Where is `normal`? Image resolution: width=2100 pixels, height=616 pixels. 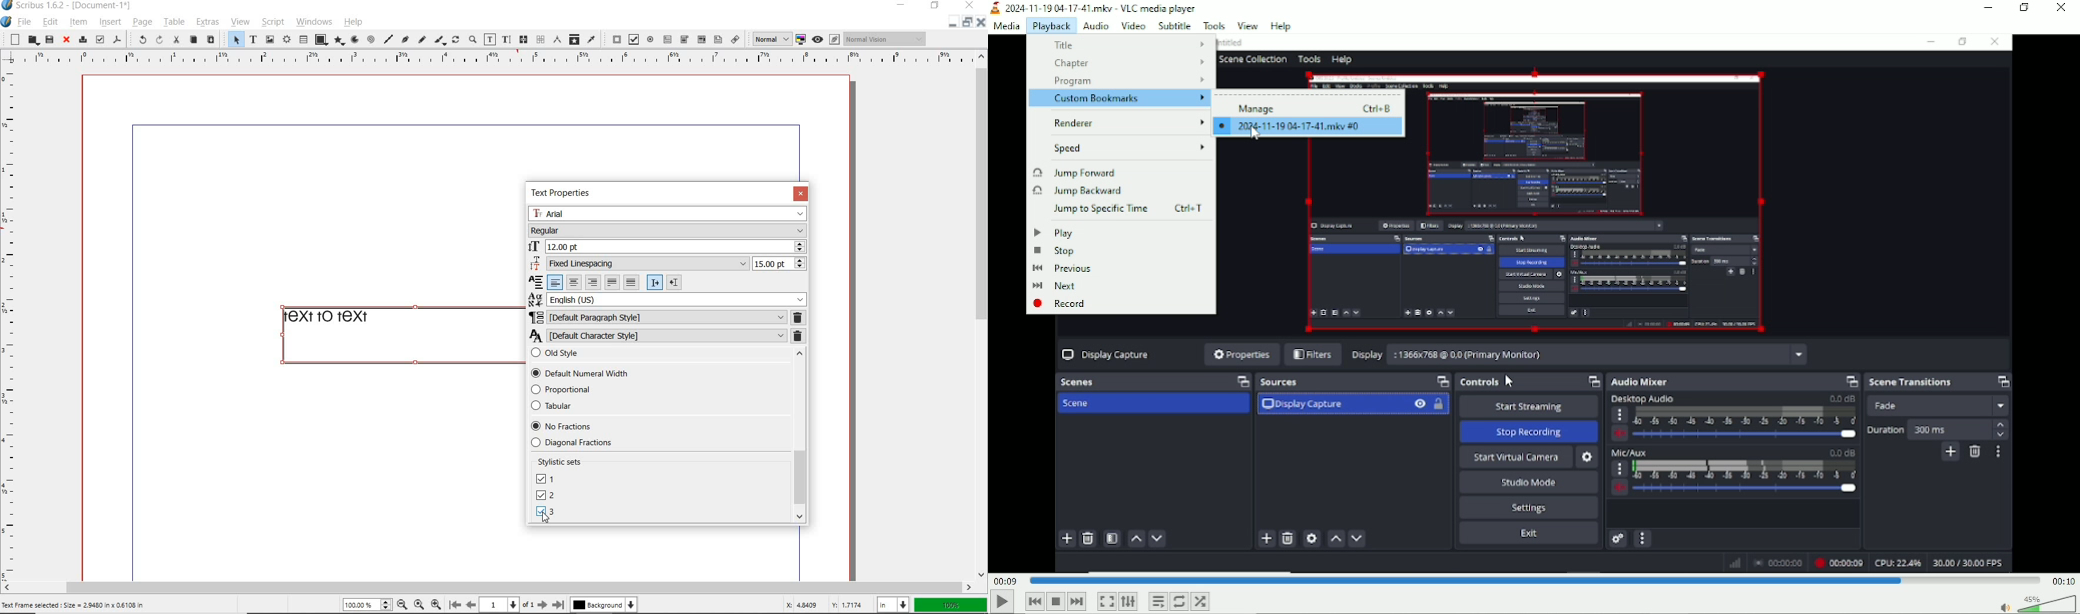
normal is located at coordinates (770, 39).